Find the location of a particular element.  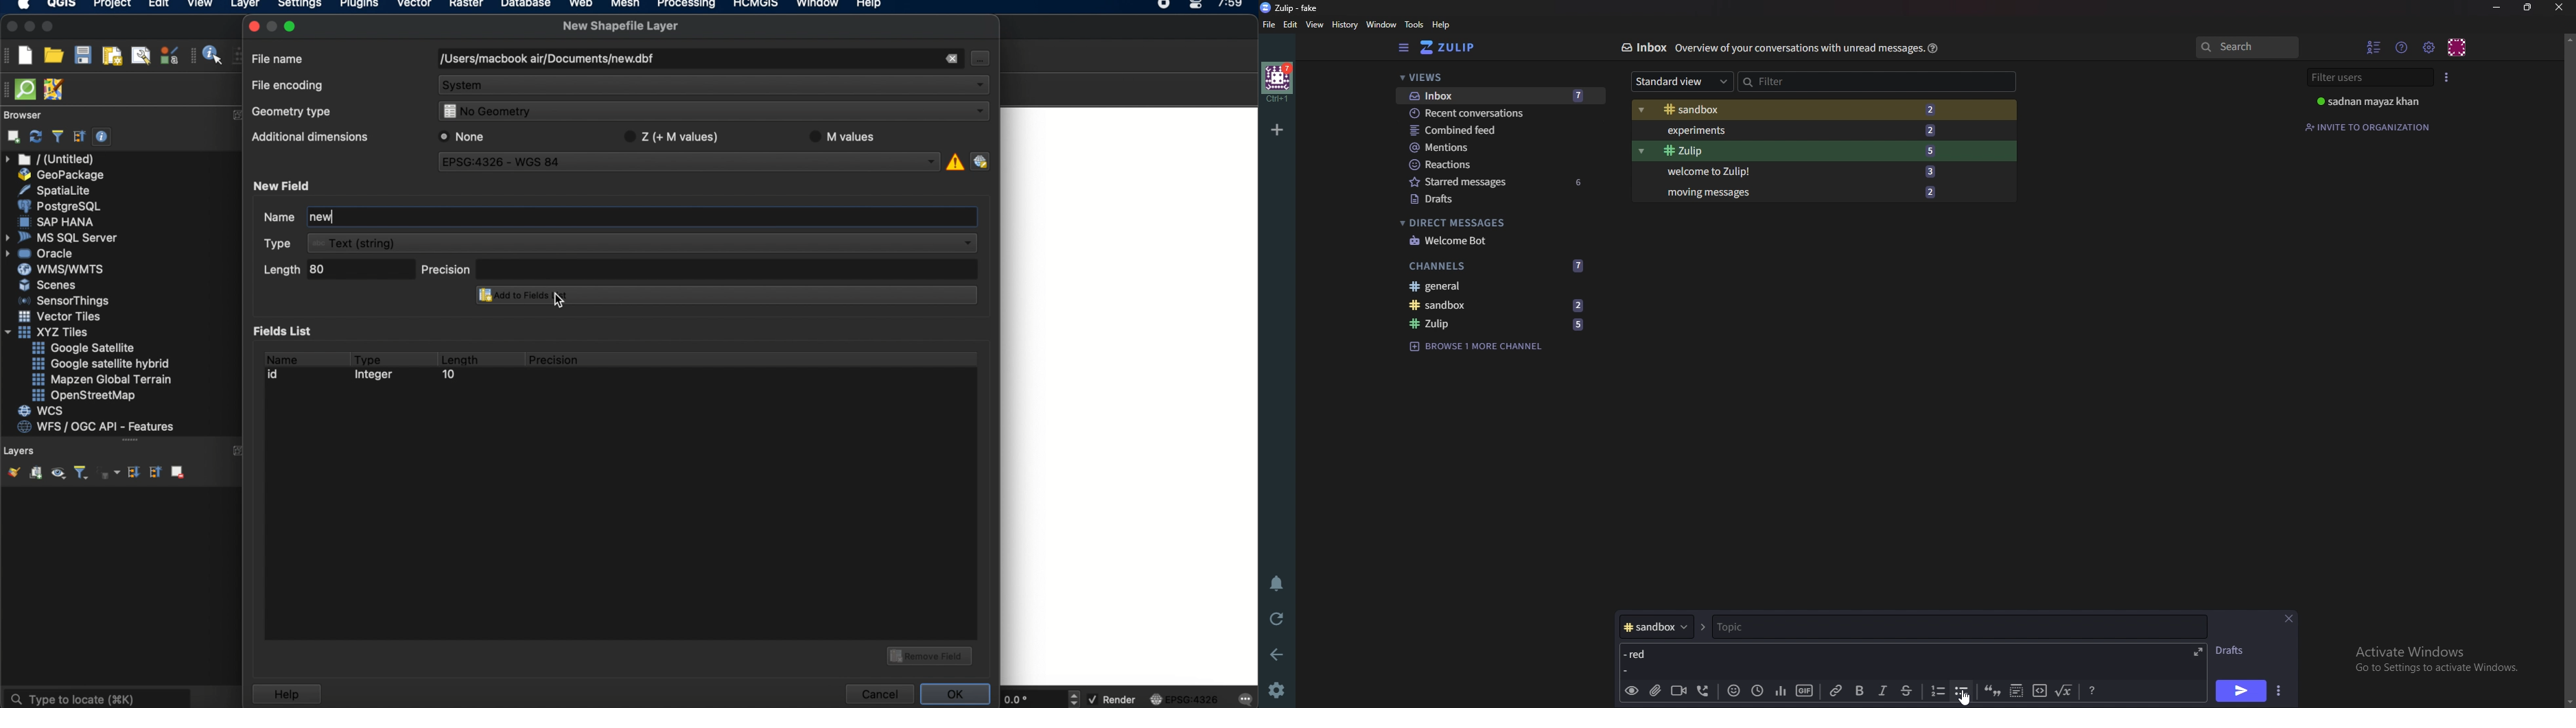

Hide user list is located at coordinates (2374, 47).